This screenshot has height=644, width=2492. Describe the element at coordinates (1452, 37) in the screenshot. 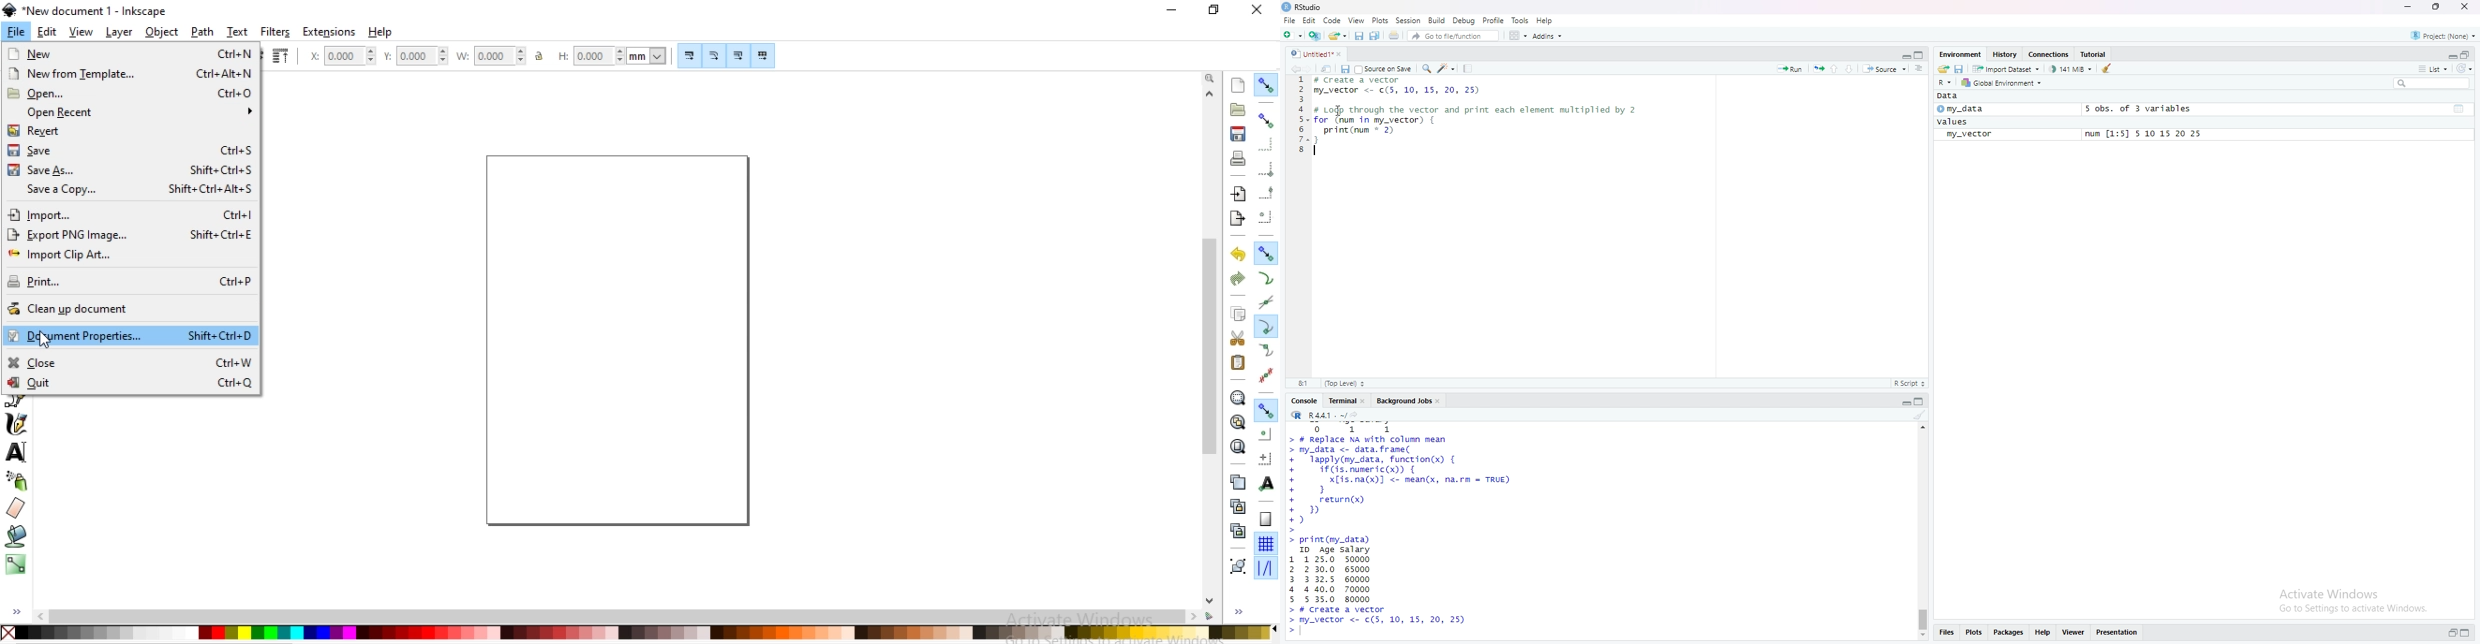

I see `Go to file/function` at that location.